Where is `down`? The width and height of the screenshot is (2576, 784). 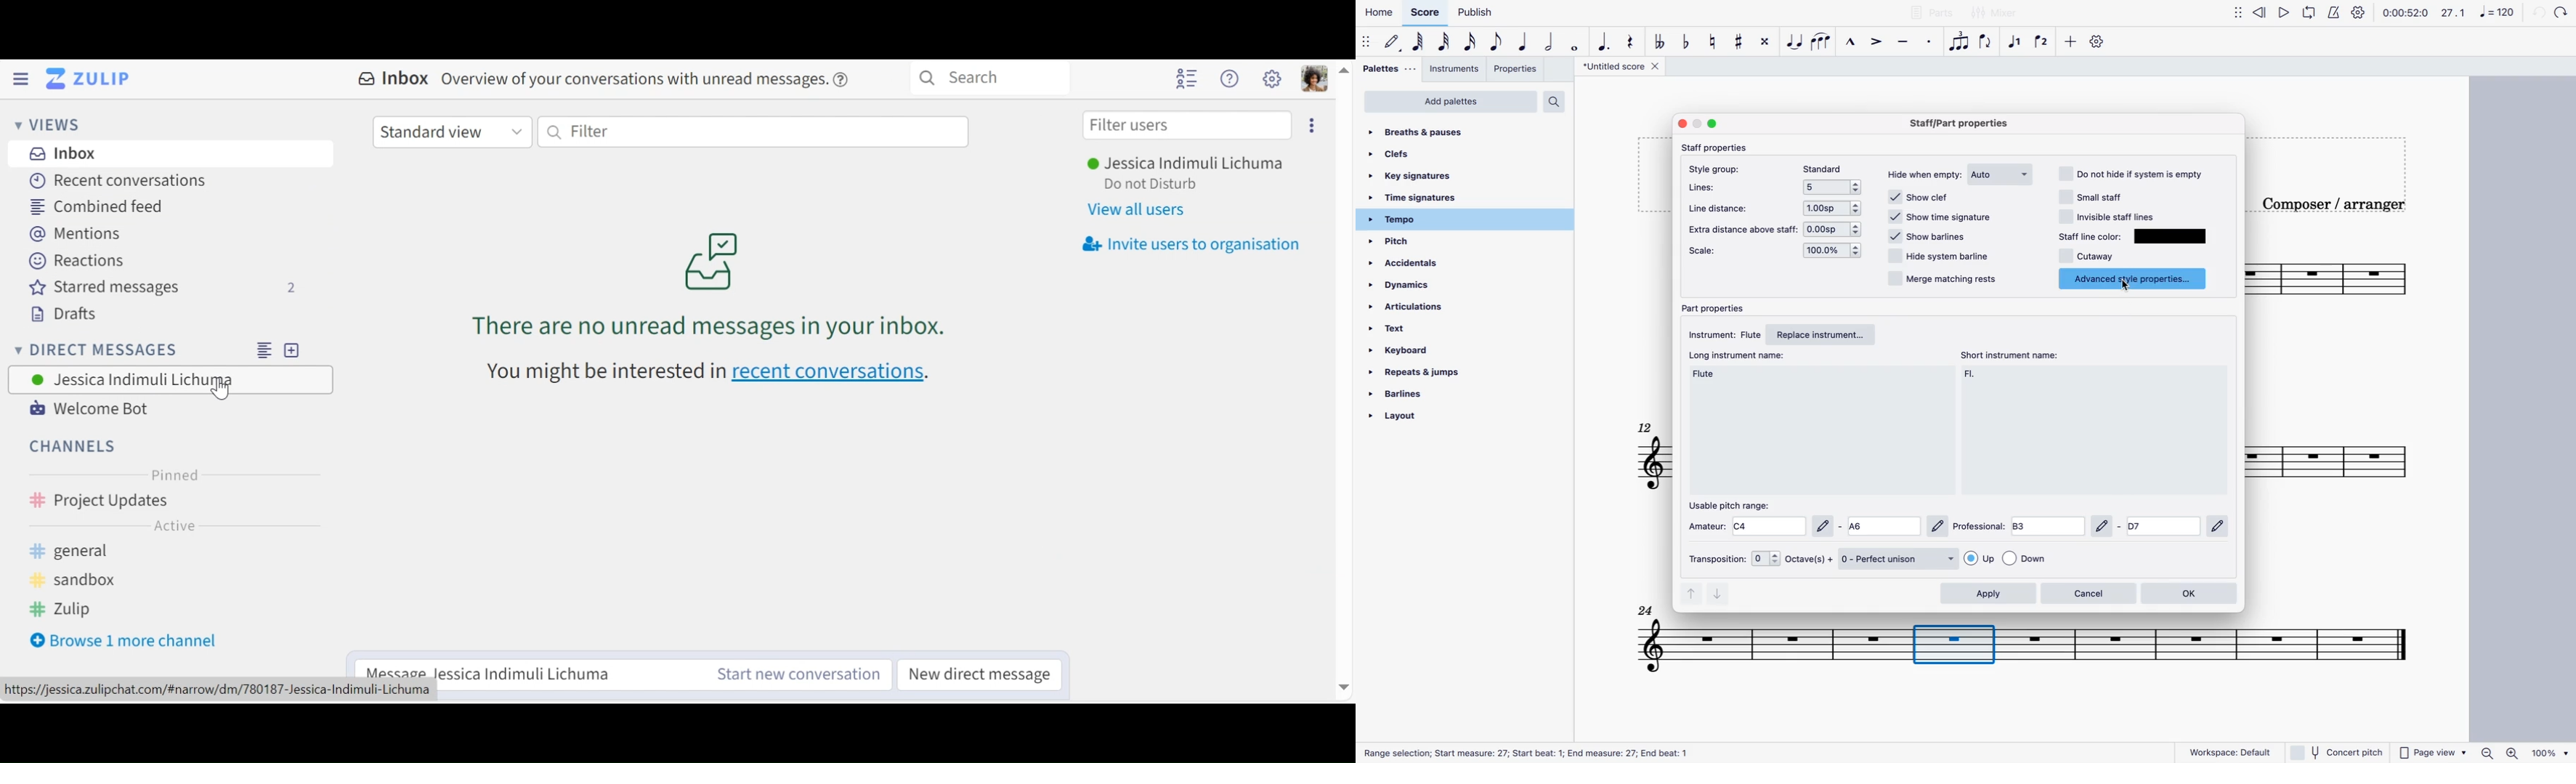
down is located at coordinates (1721, 597).